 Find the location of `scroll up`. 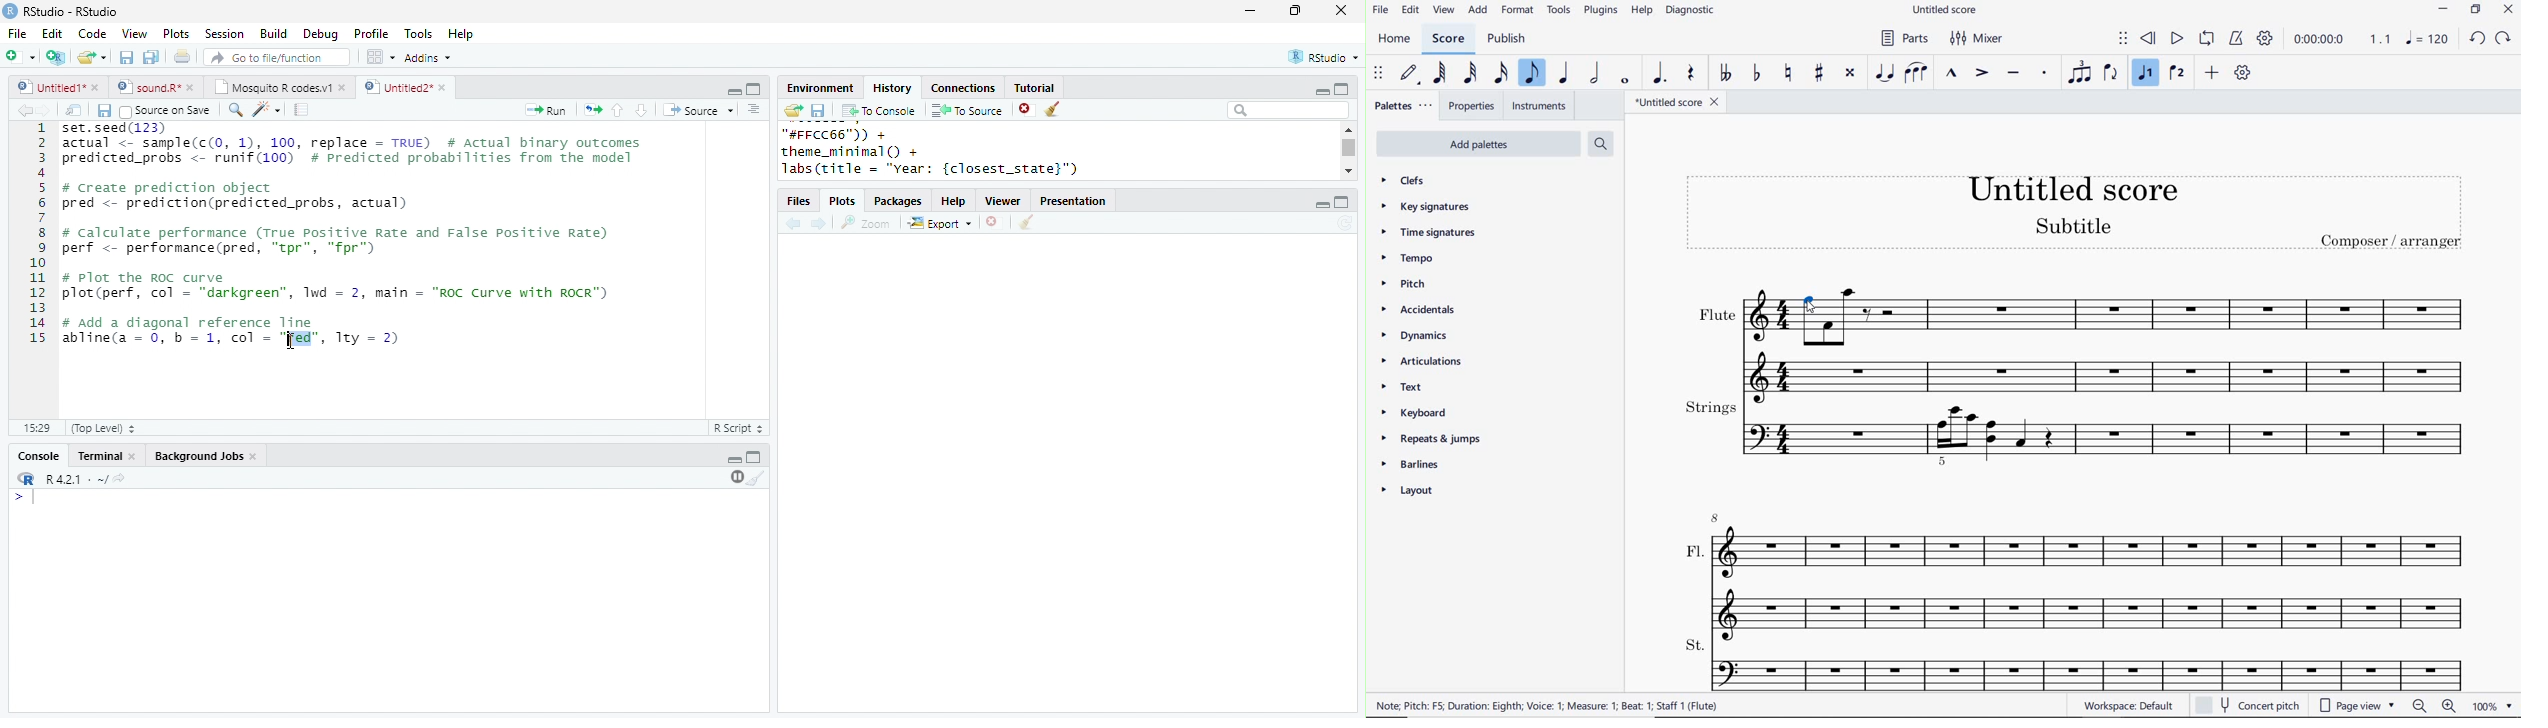

scroll up is located at coordinates (1347, 129).